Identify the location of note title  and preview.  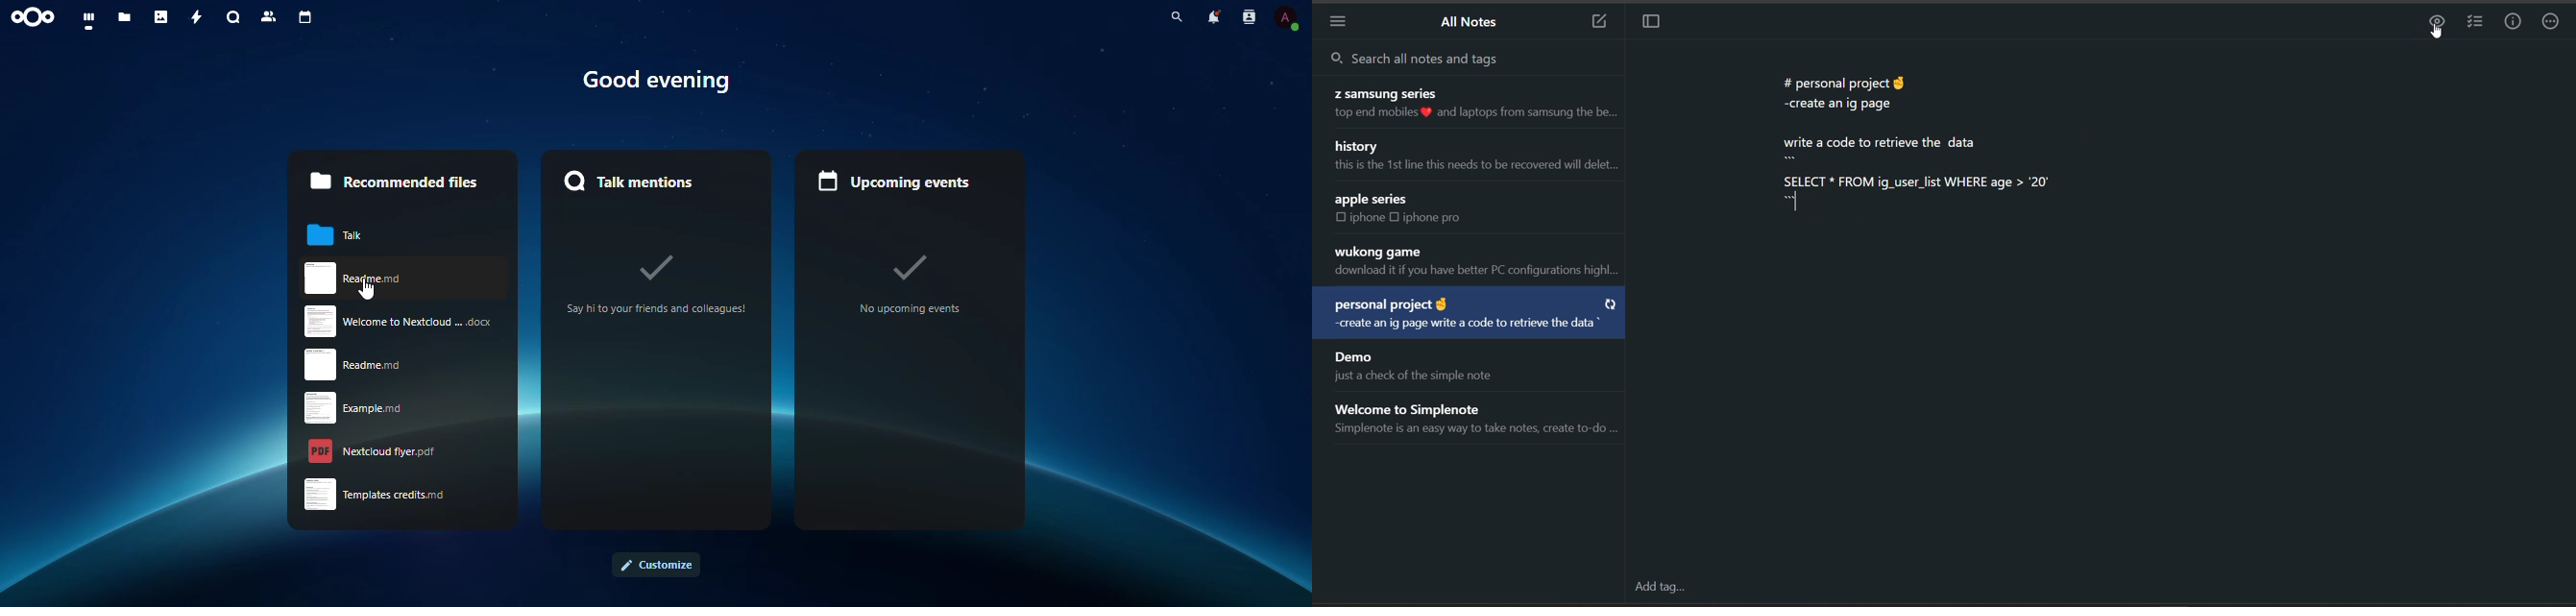
(1469, 315).